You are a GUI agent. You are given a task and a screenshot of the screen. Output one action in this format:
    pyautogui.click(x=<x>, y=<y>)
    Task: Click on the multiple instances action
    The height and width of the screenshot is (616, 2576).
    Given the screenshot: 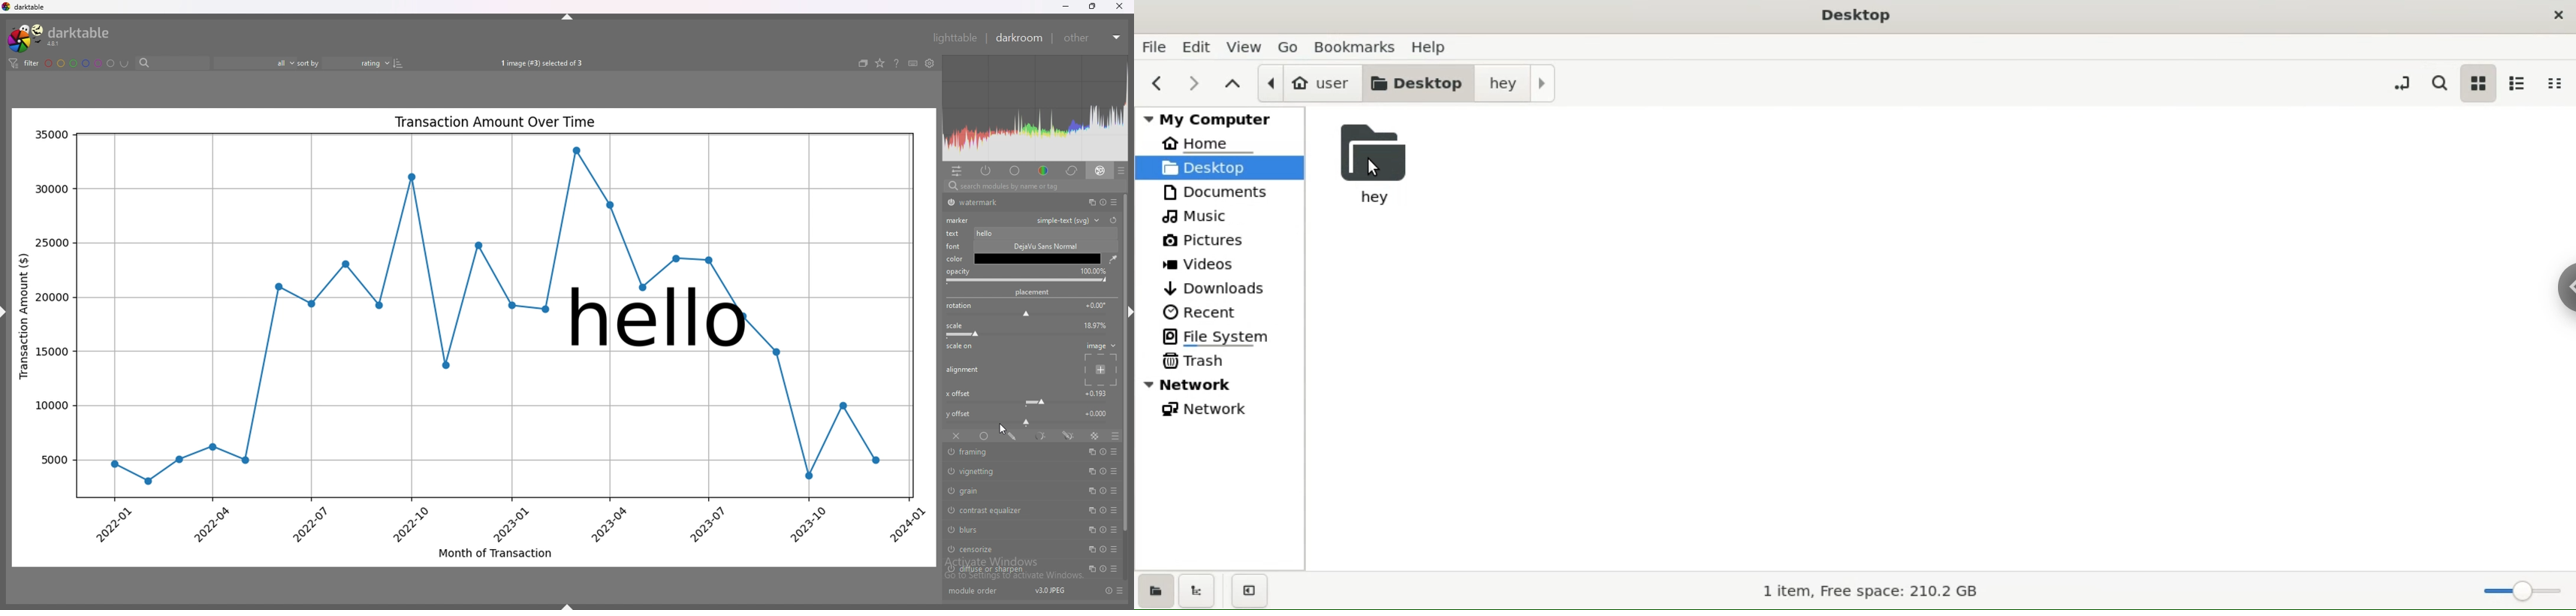 What is the action you would take?
    pyautogui.click(x=1091, y=511)
    